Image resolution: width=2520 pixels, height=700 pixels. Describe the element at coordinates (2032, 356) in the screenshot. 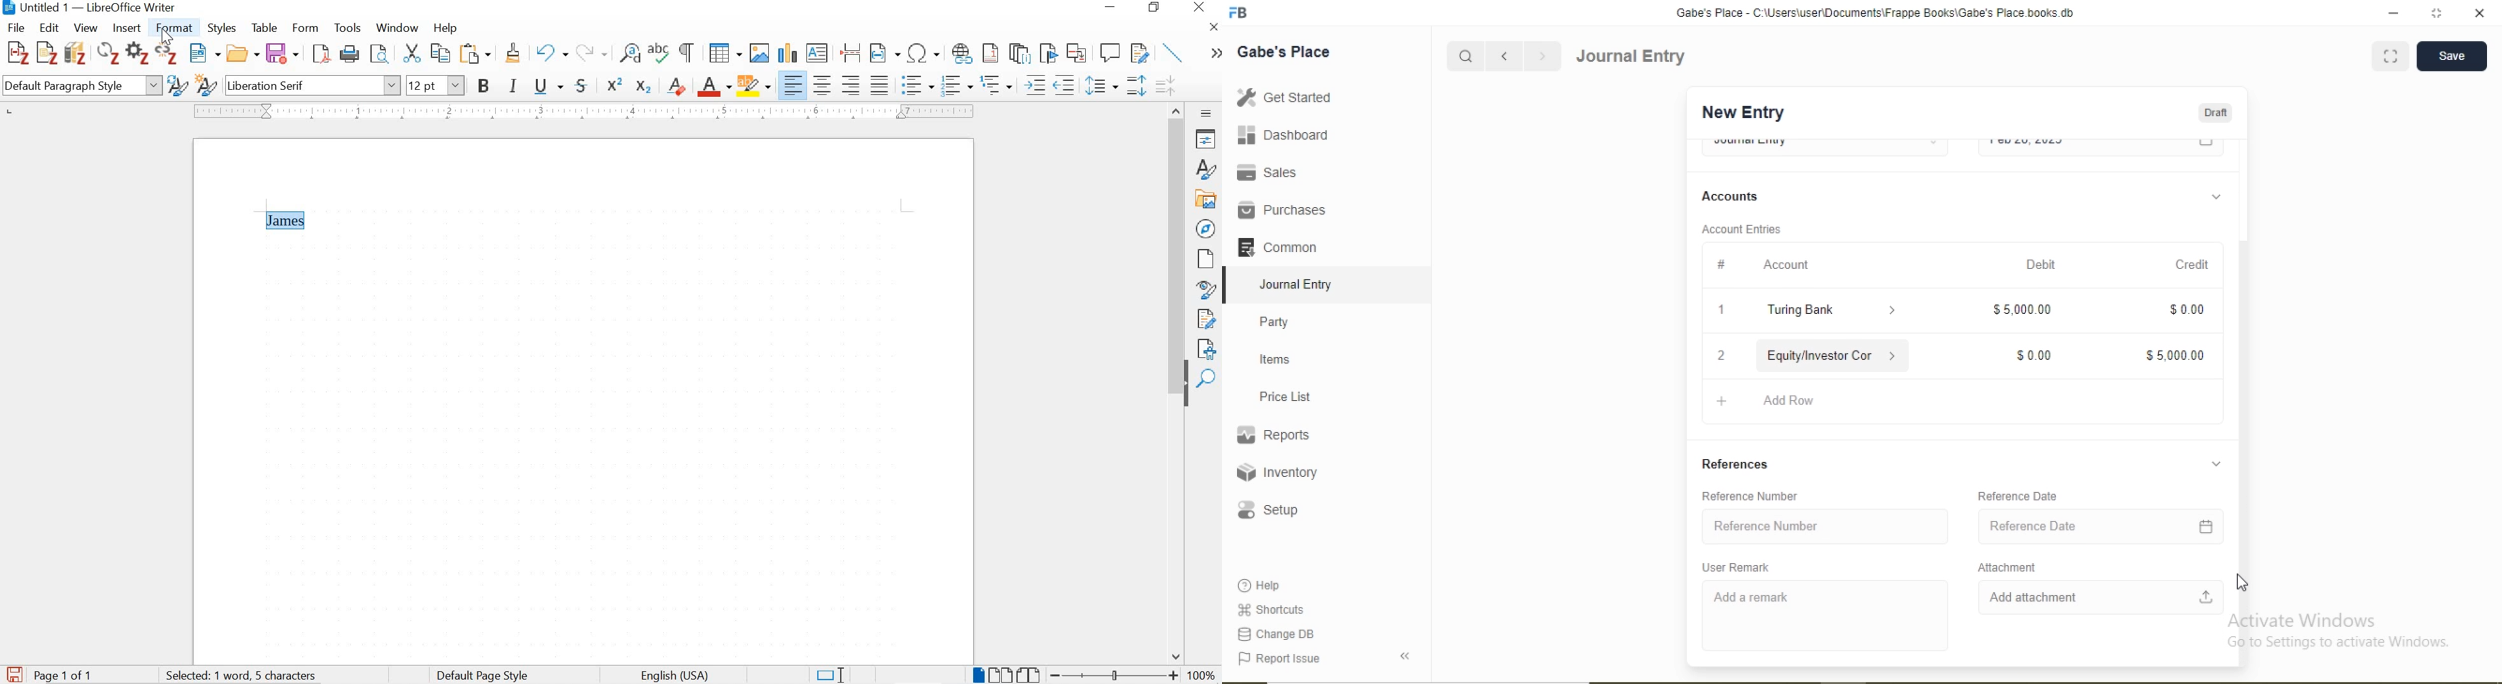

I see `$0.00` at that location.